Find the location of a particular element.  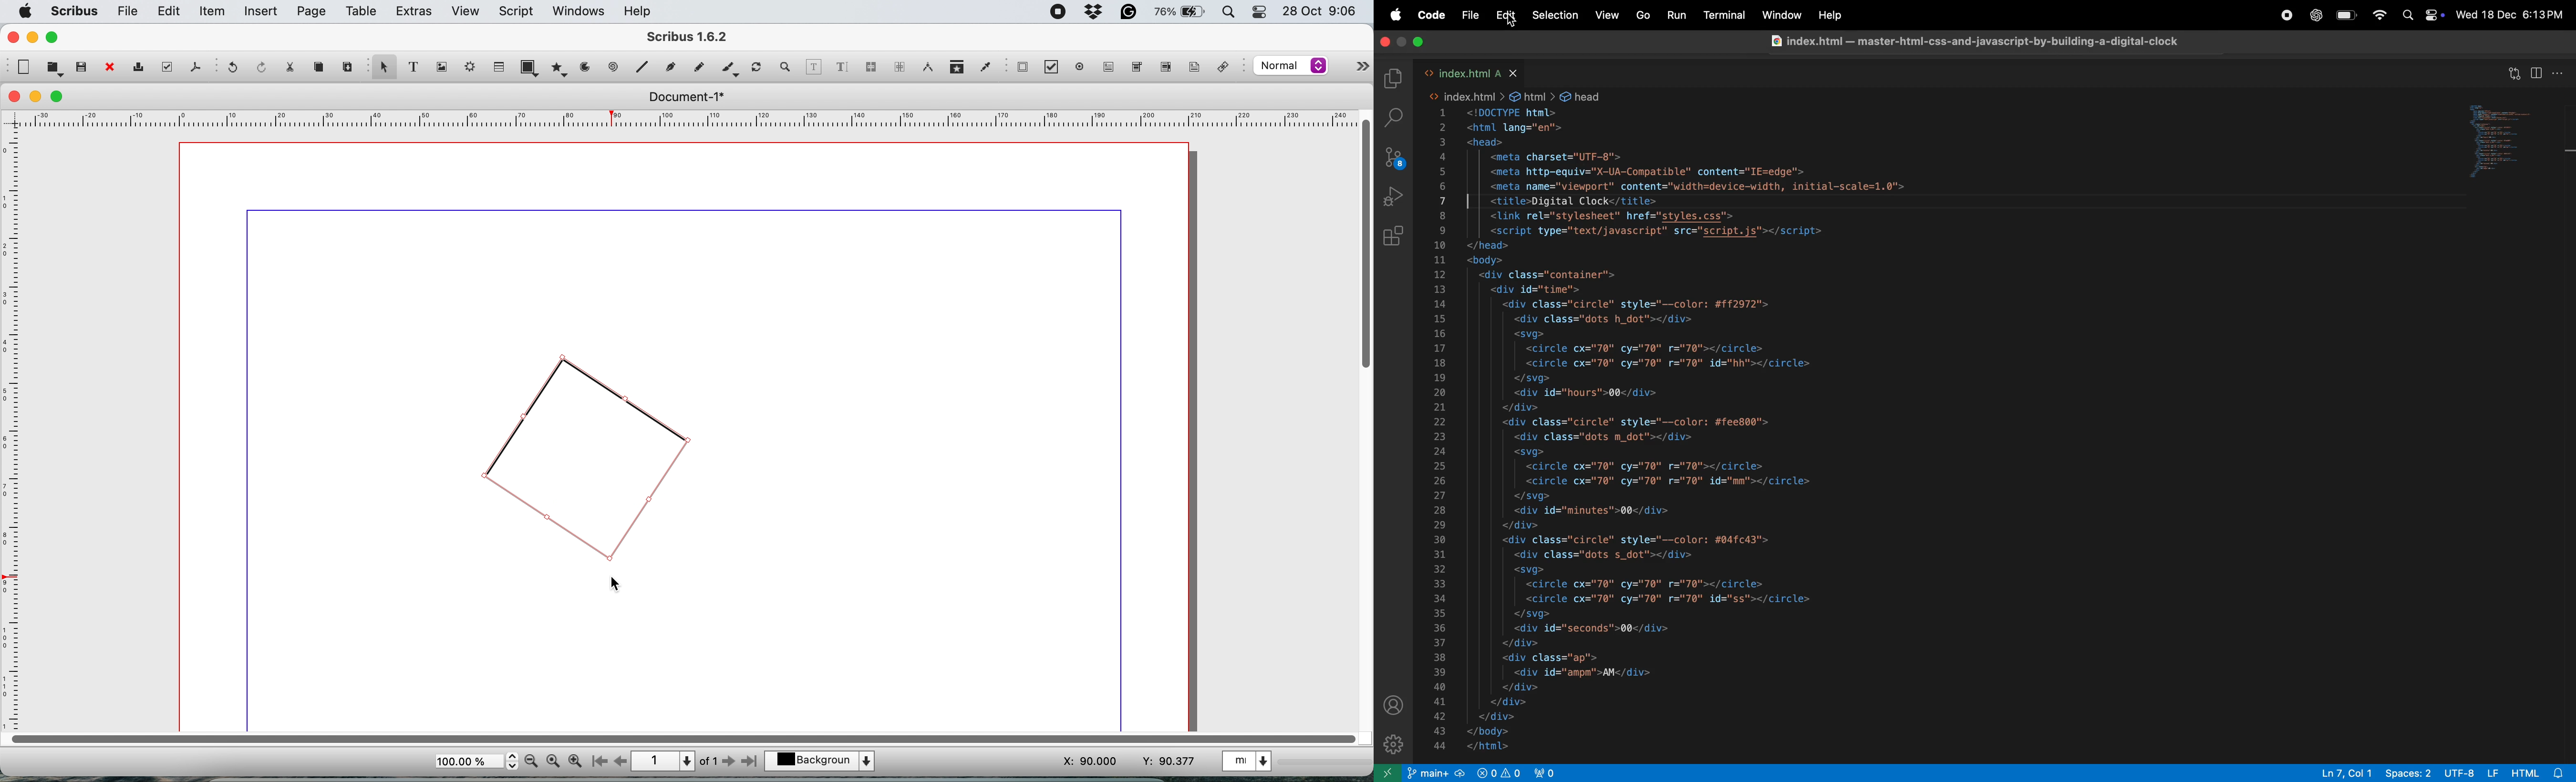

script is located at coordinates (519, 11).